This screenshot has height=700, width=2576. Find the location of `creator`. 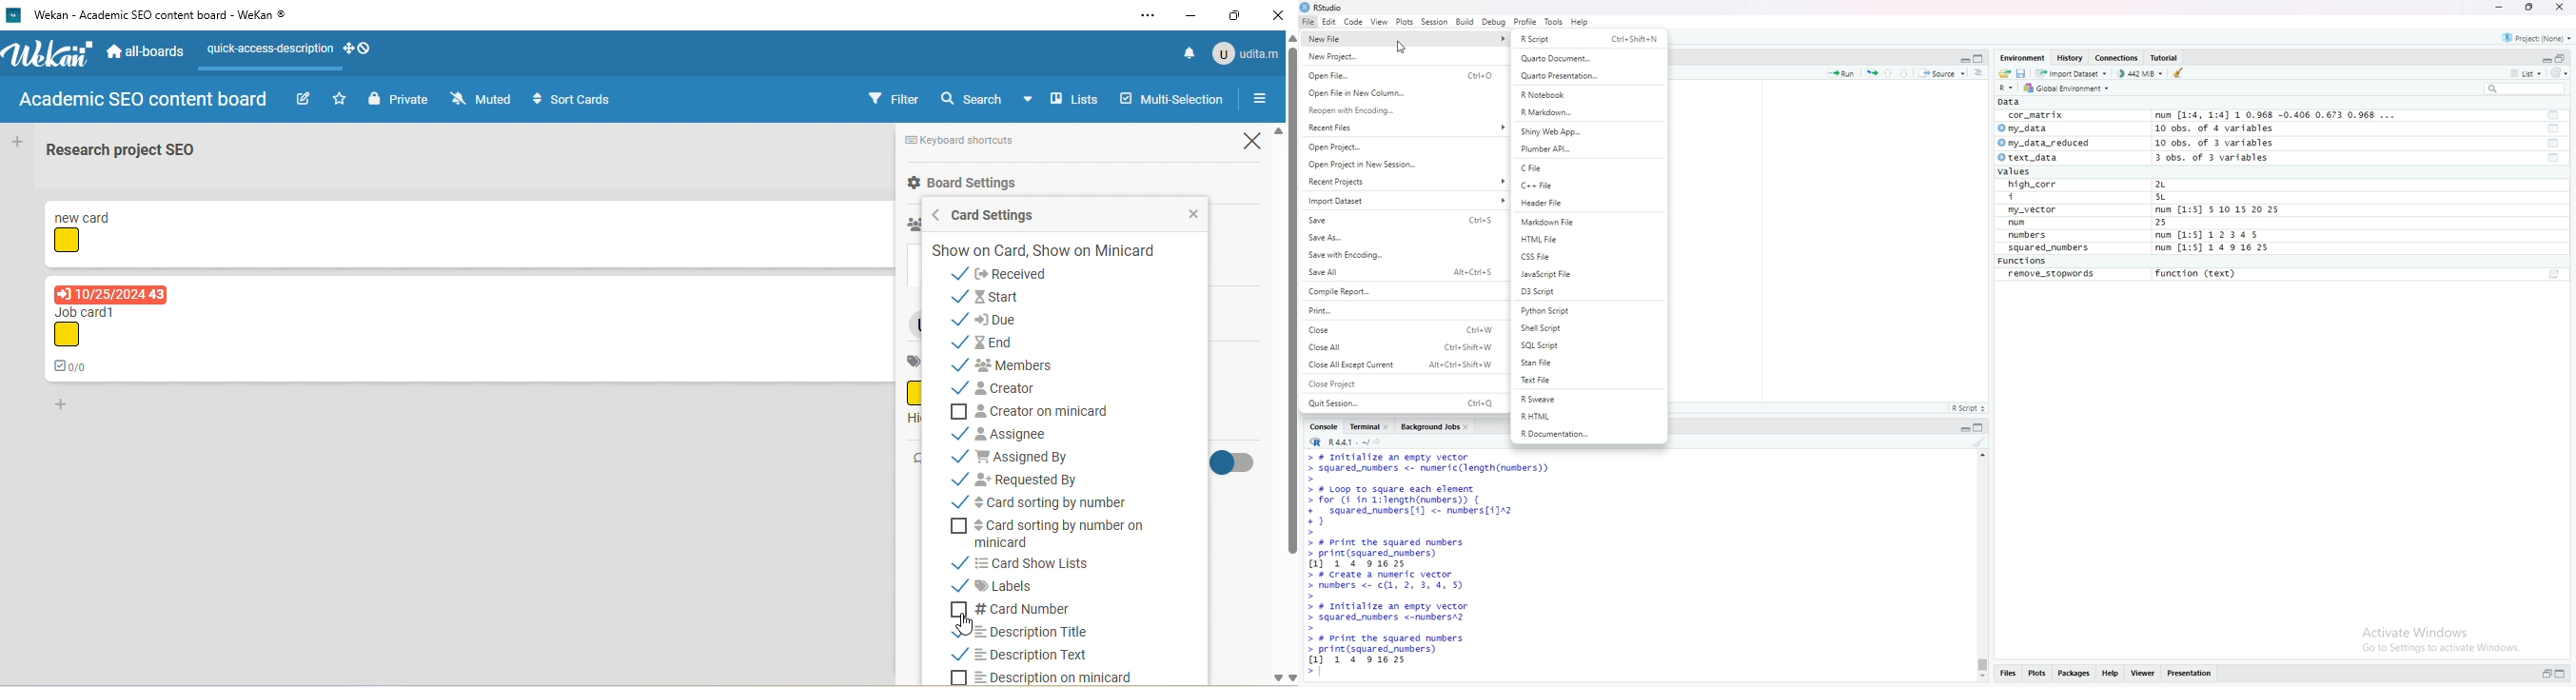

creator is located at coordinates (1012, 390).